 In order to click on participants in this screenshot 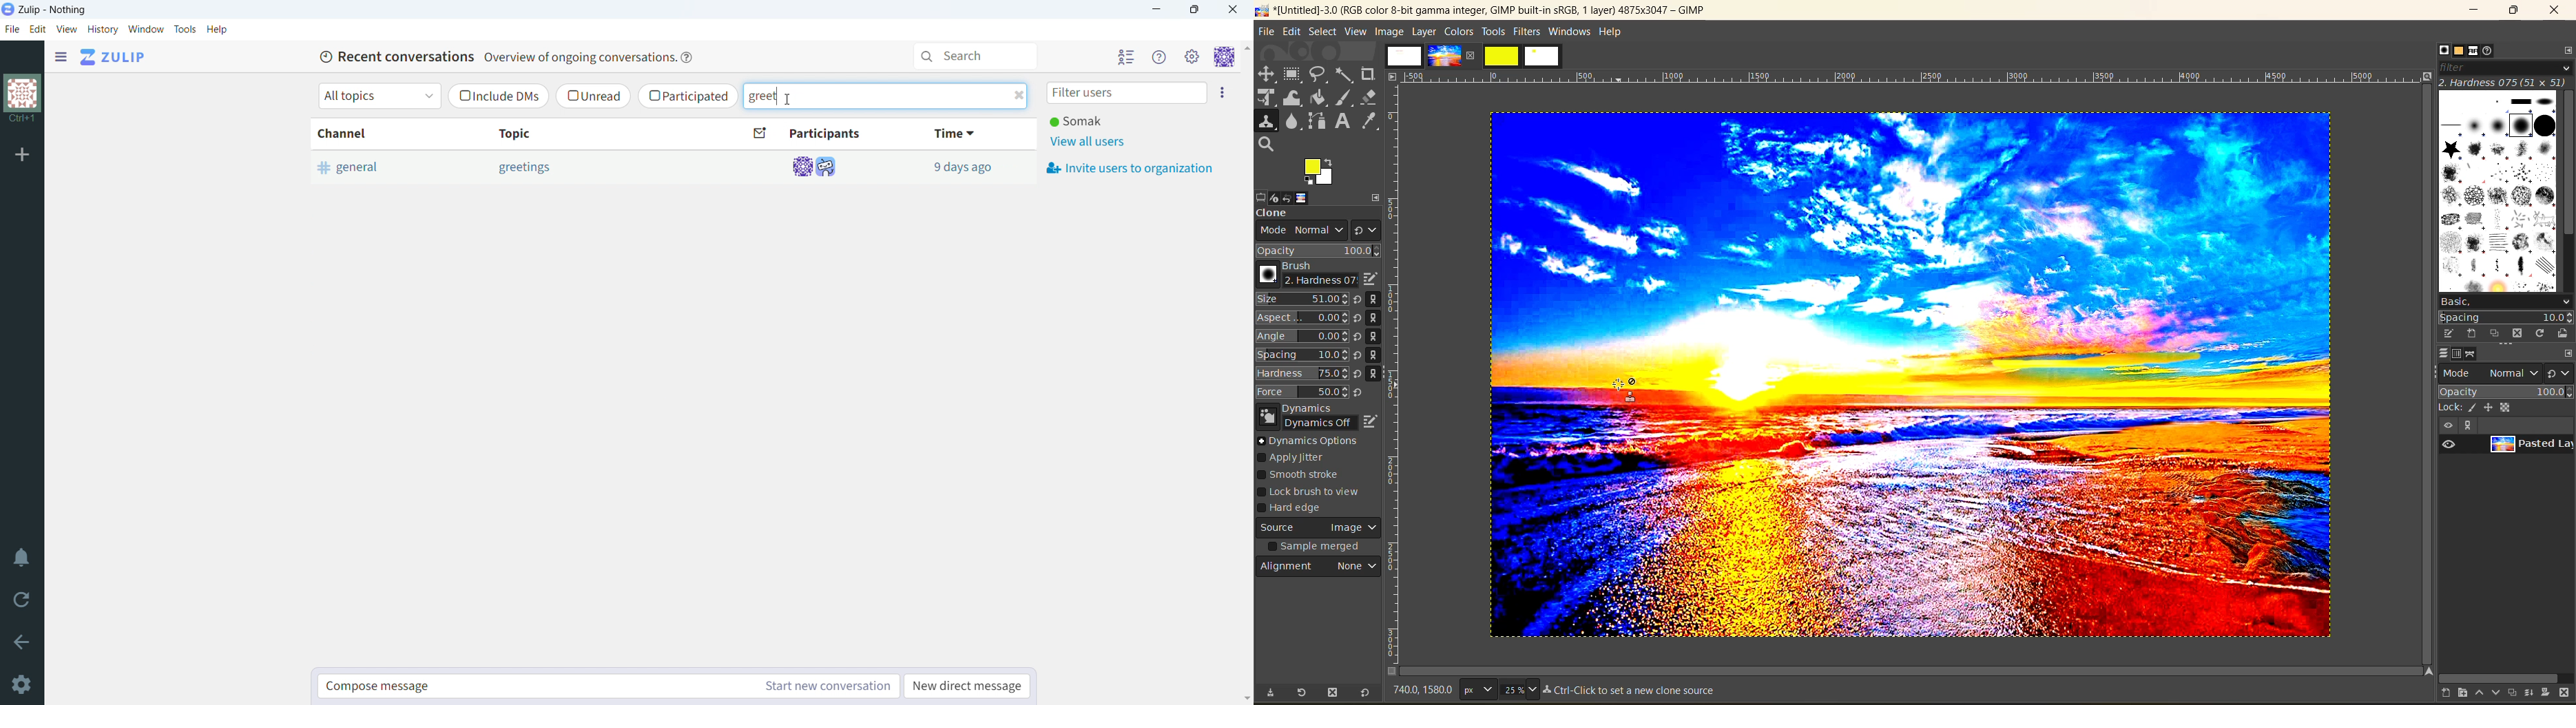, I will do `click(808, 134)`.